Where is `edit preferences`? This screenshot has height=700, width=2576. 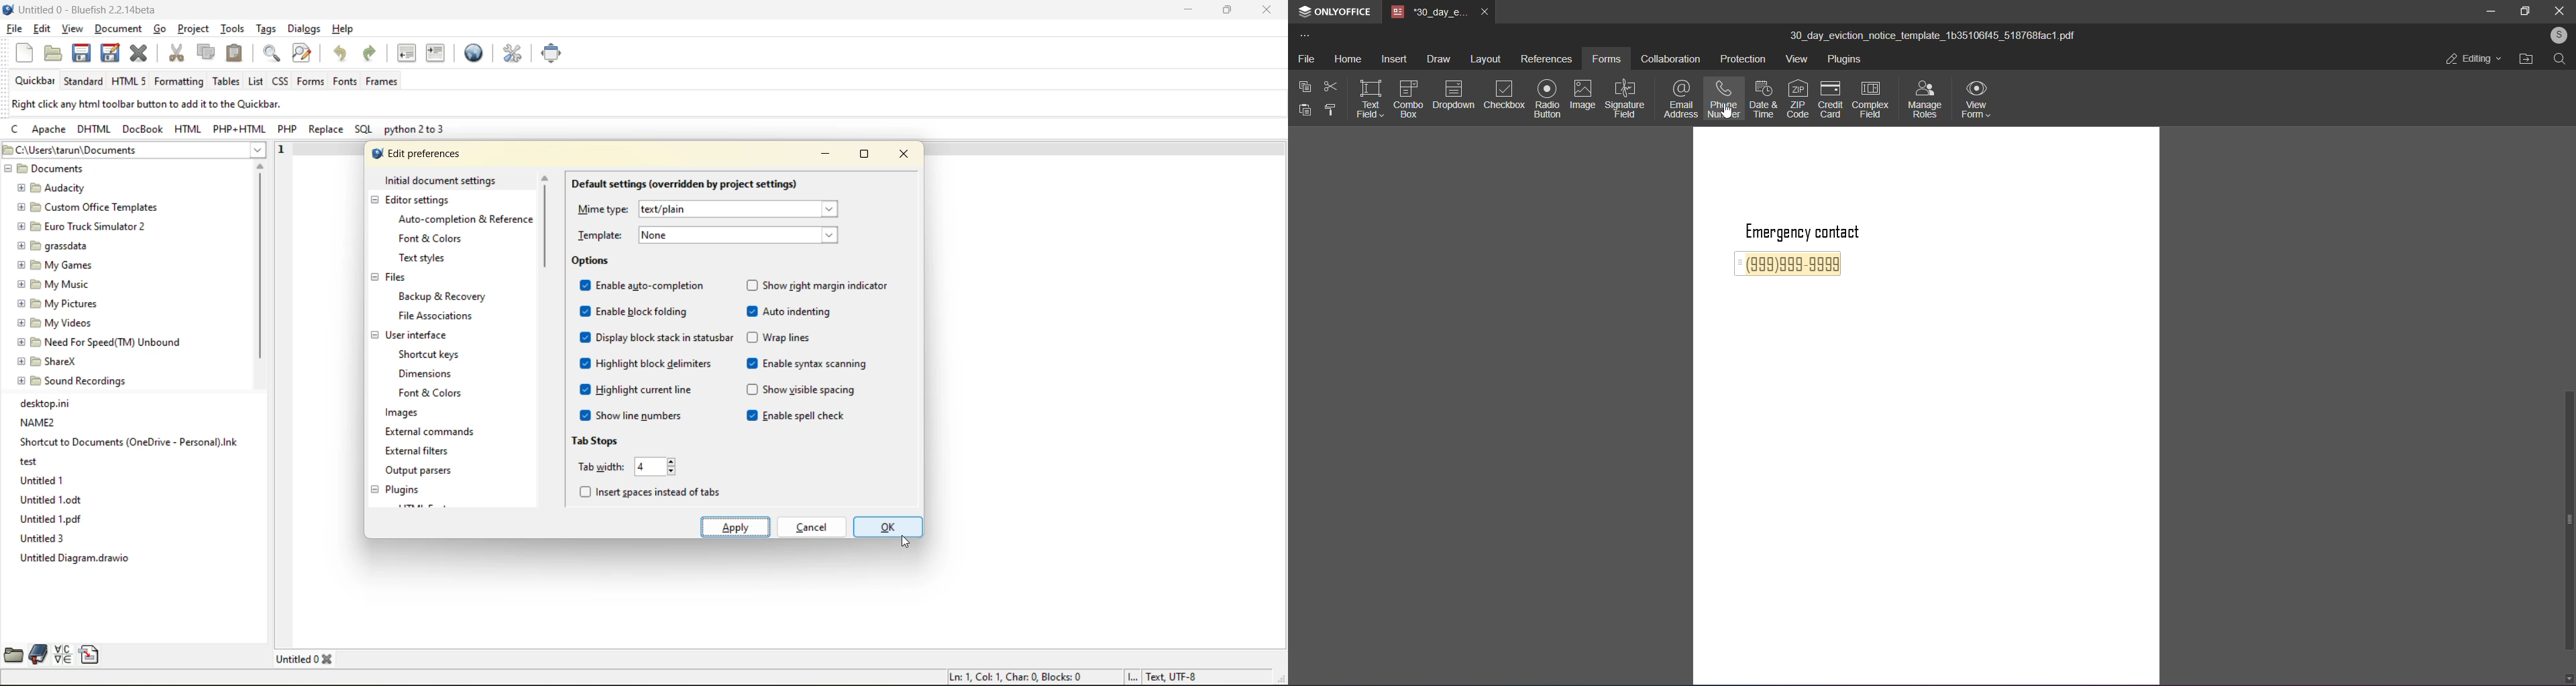 edit preferences is located at coordinates (514, 54).